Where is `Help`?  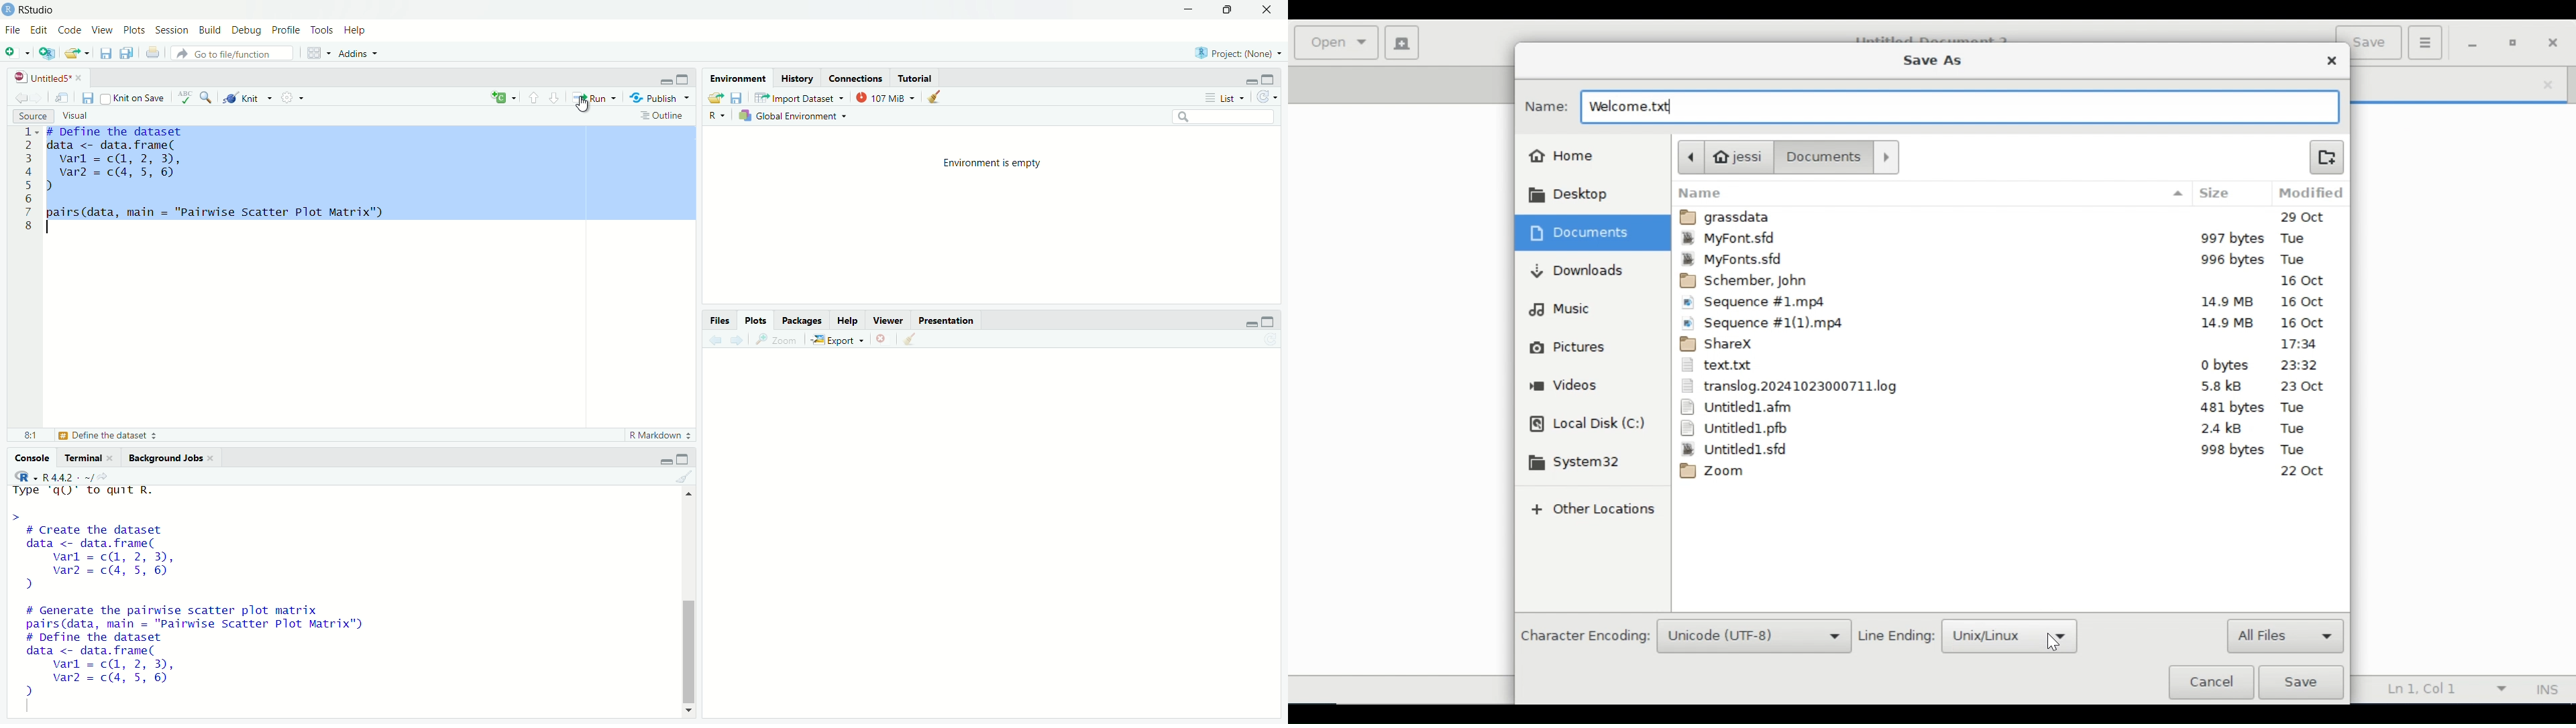 Help is located at coordinates (848, 320).